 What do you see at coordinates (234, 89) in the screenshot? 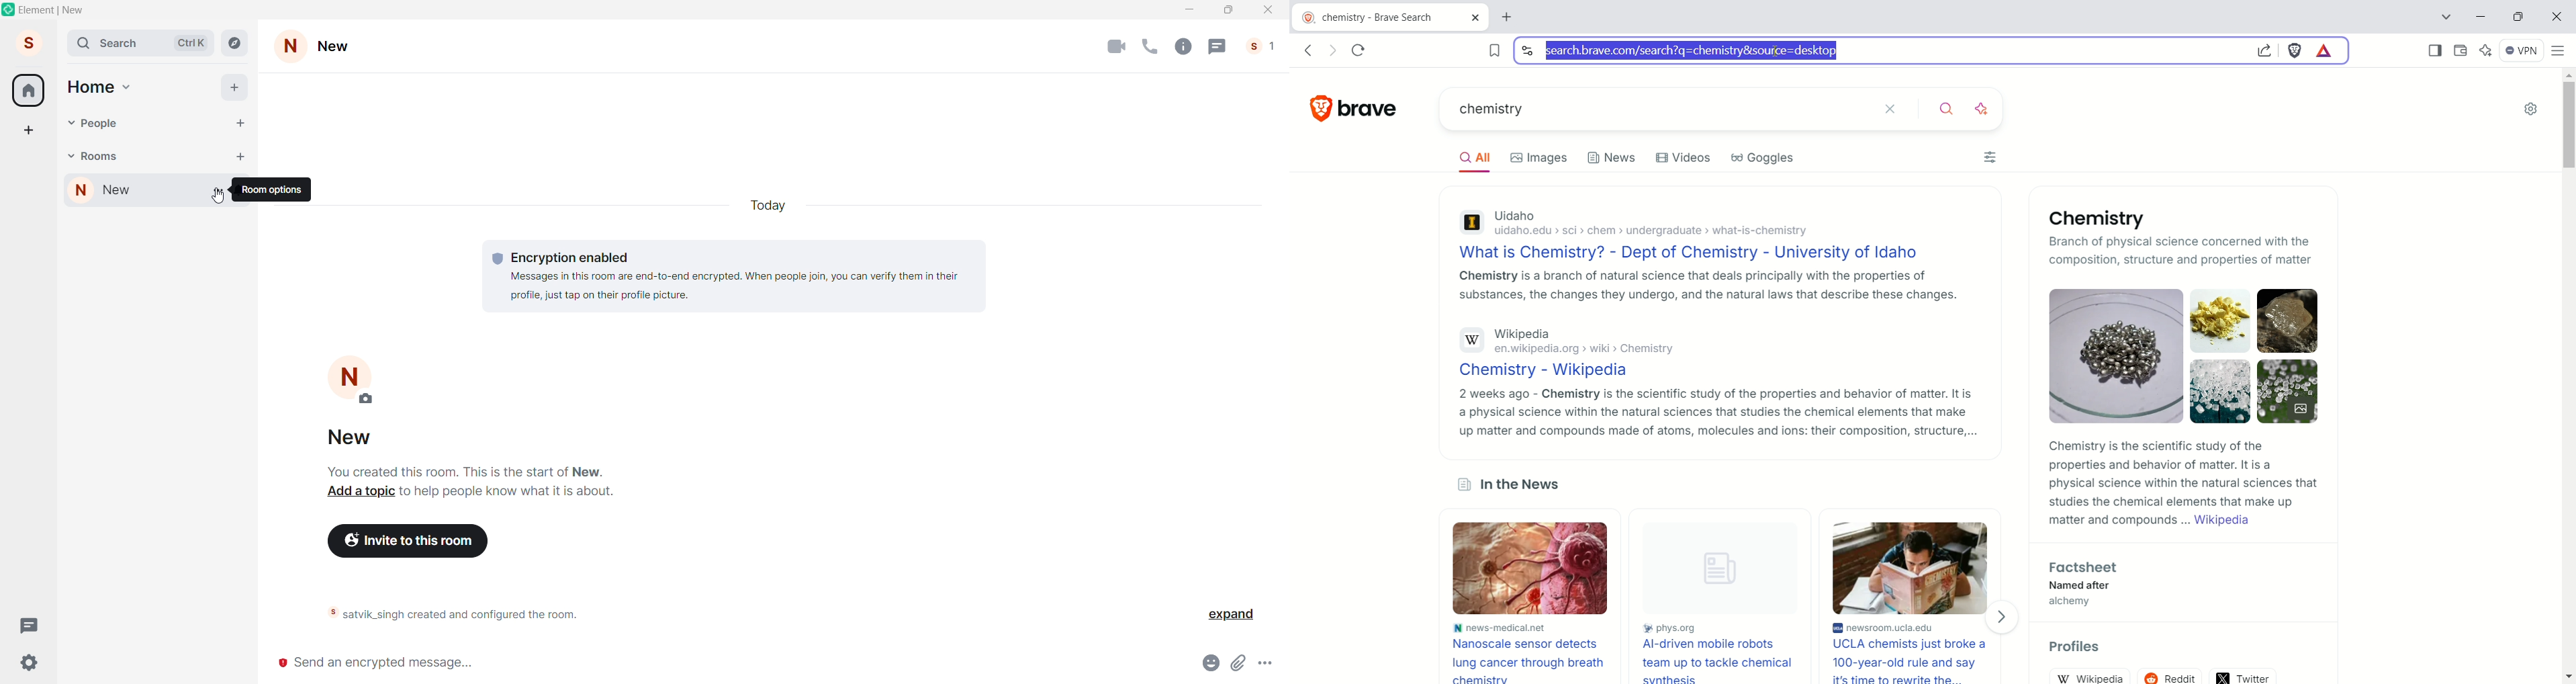
I see `Add` at bounding box center [234, 89].